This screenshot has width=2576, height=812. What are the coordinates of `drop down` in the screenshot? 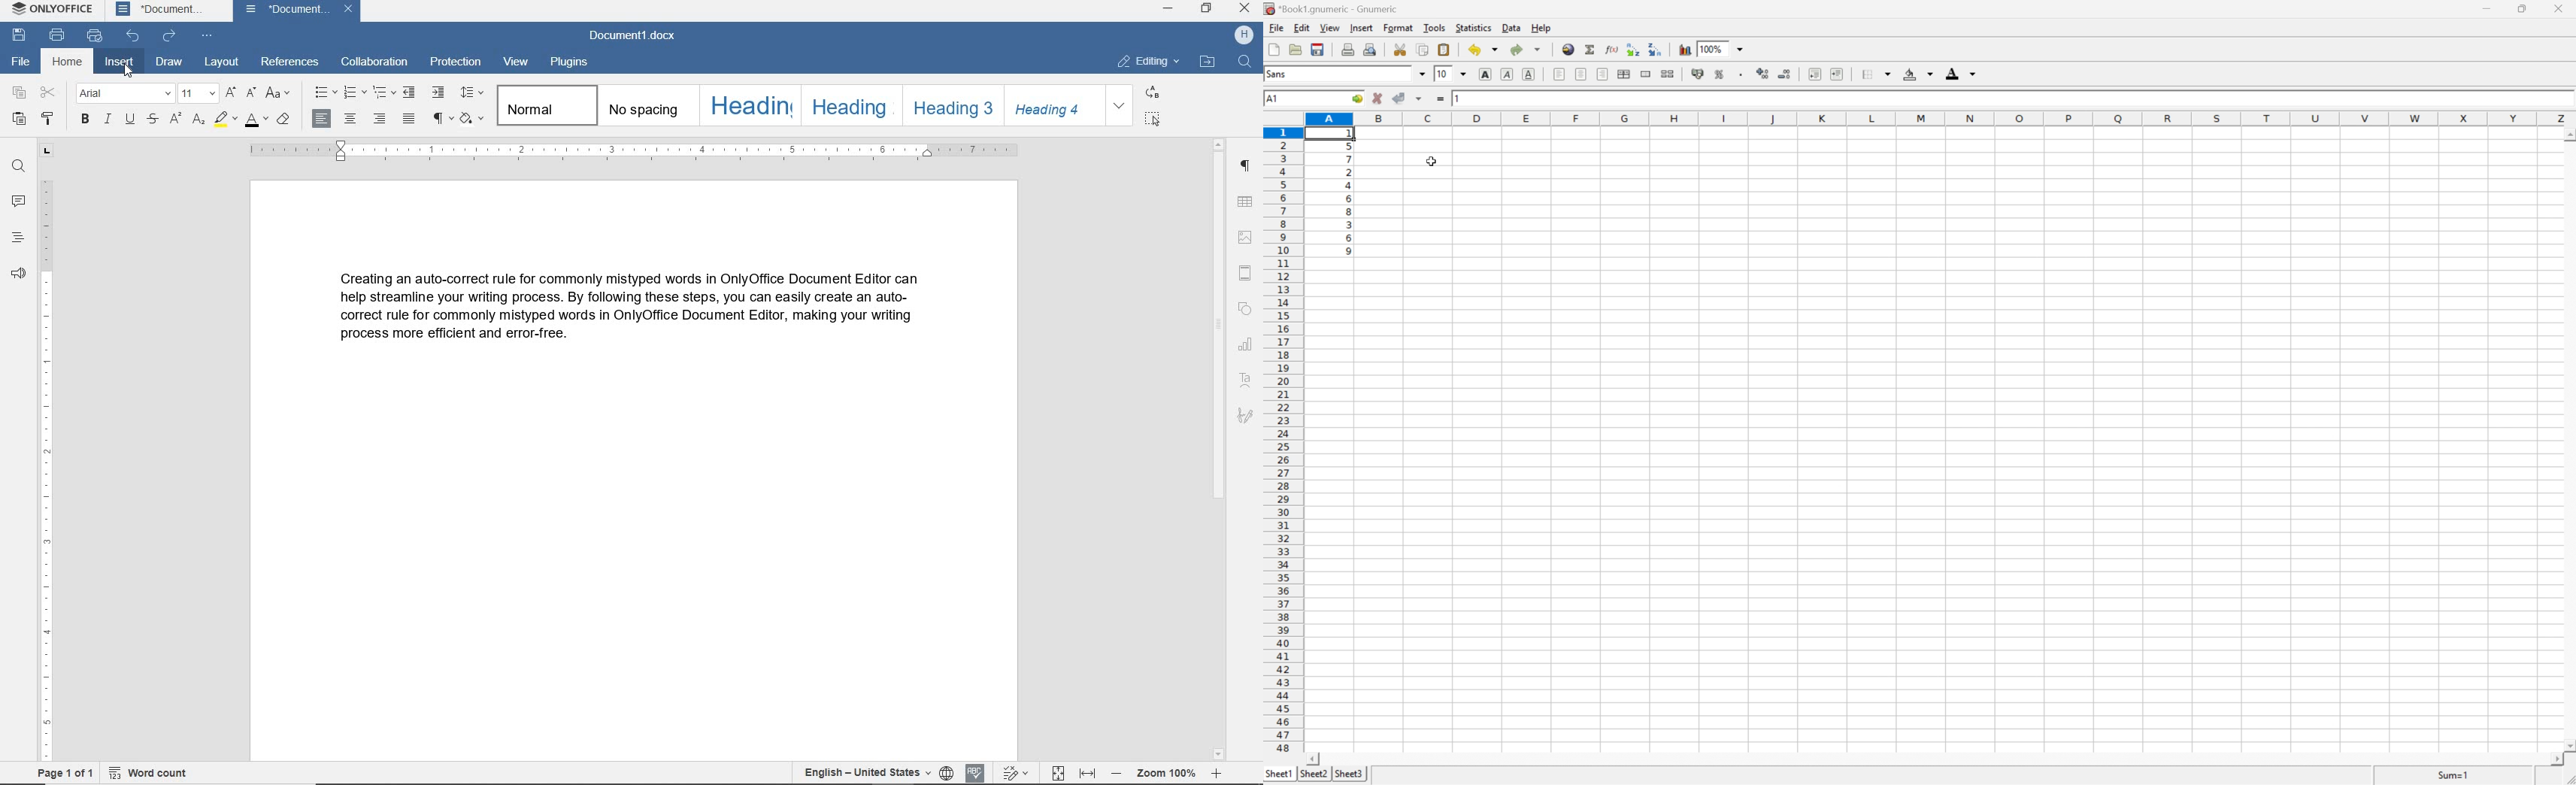 It's located at (1744, 49).